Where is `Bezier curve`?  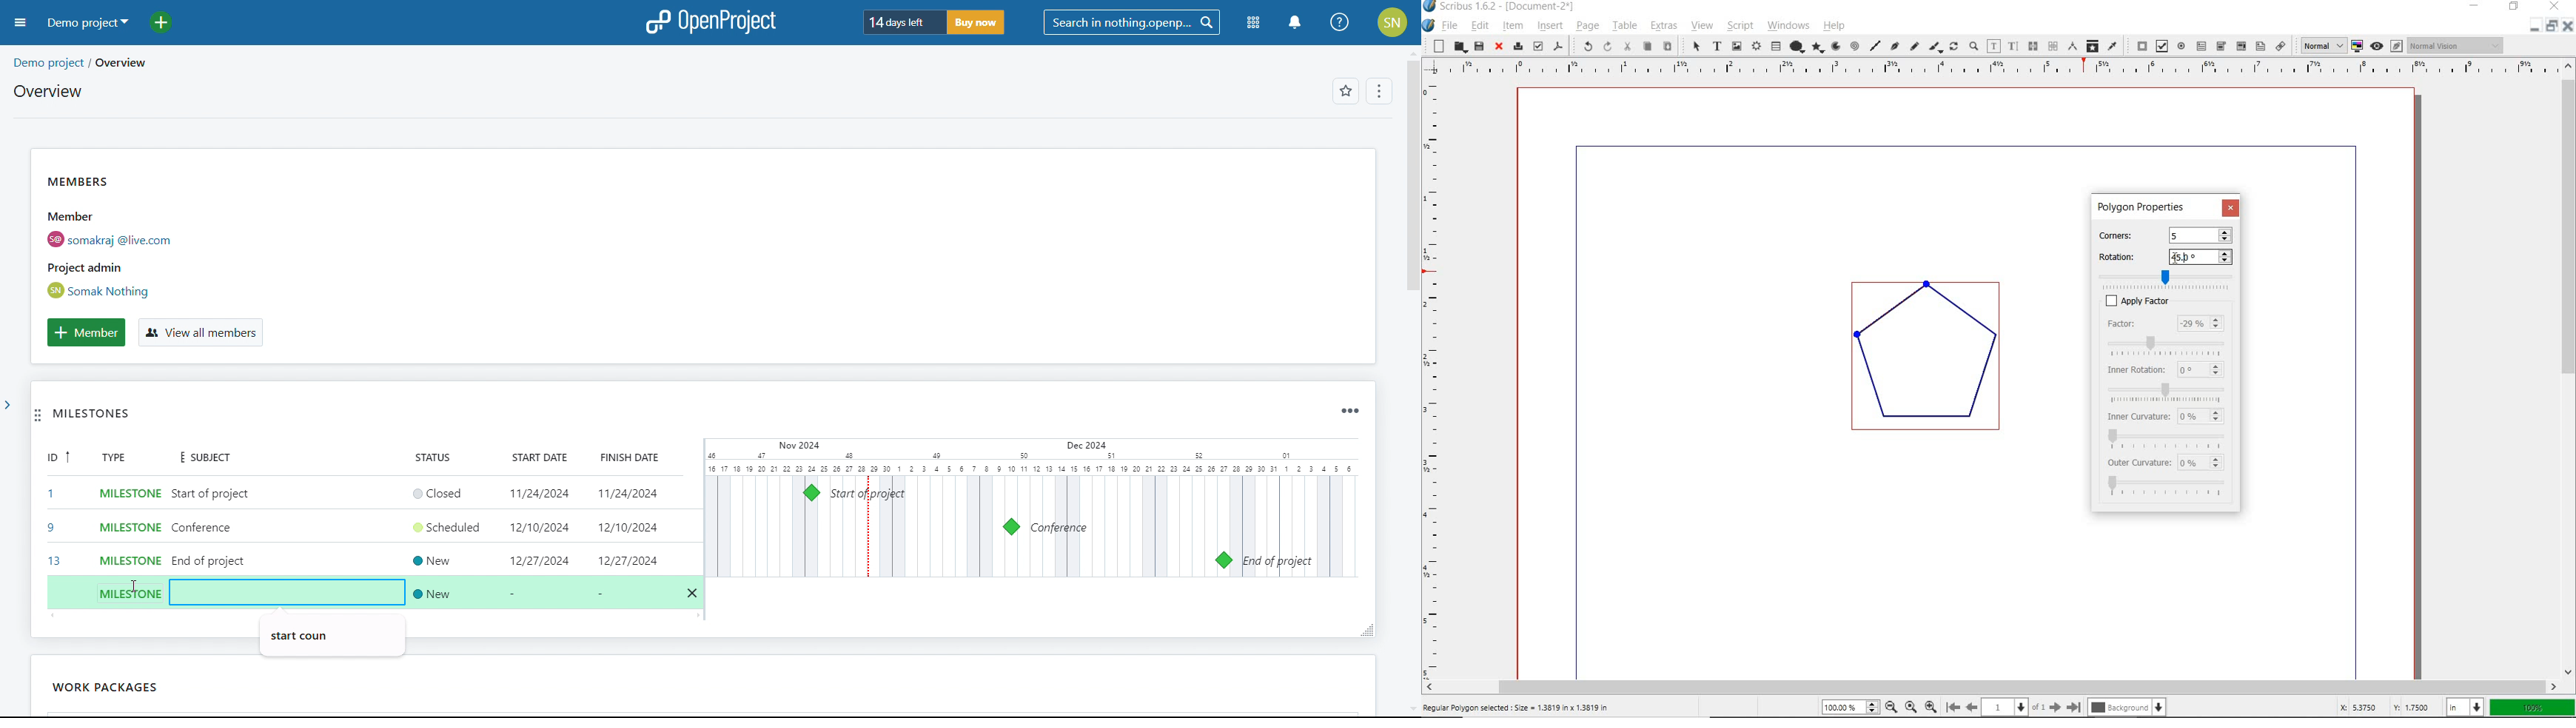
Bezier curve is located at coordinates (1893, 46).